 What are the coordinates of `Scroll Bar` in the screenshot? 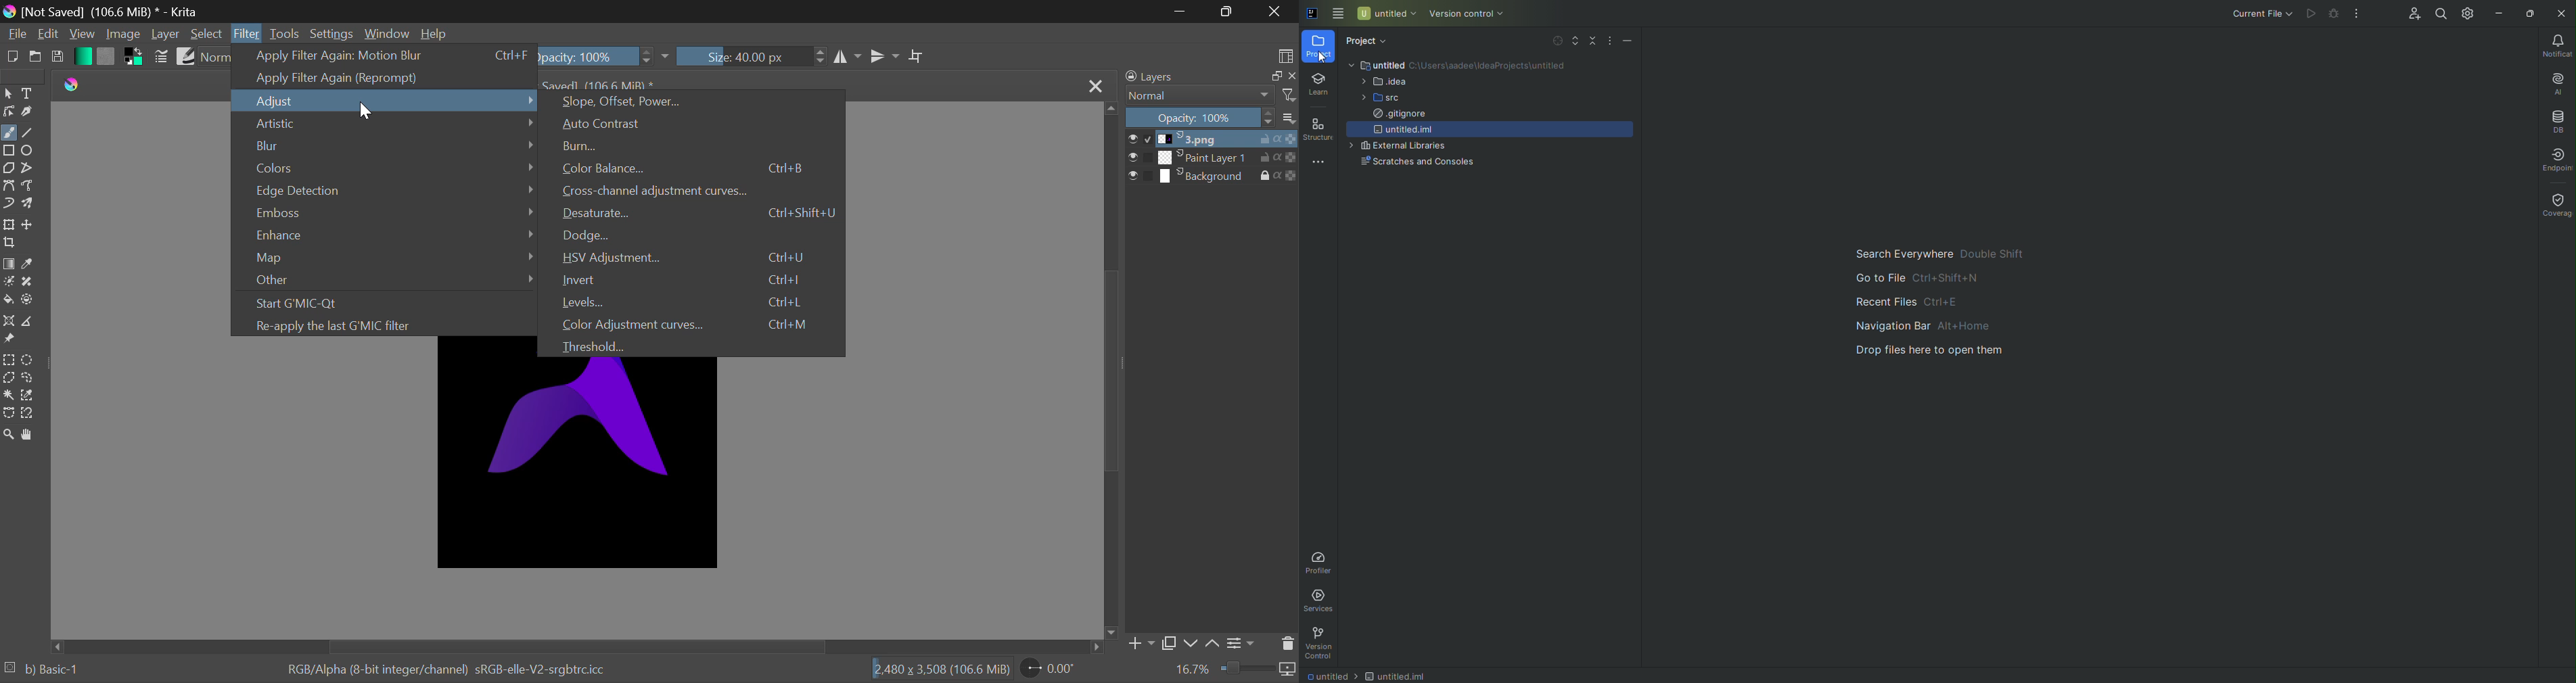 It's located at (577, 647).